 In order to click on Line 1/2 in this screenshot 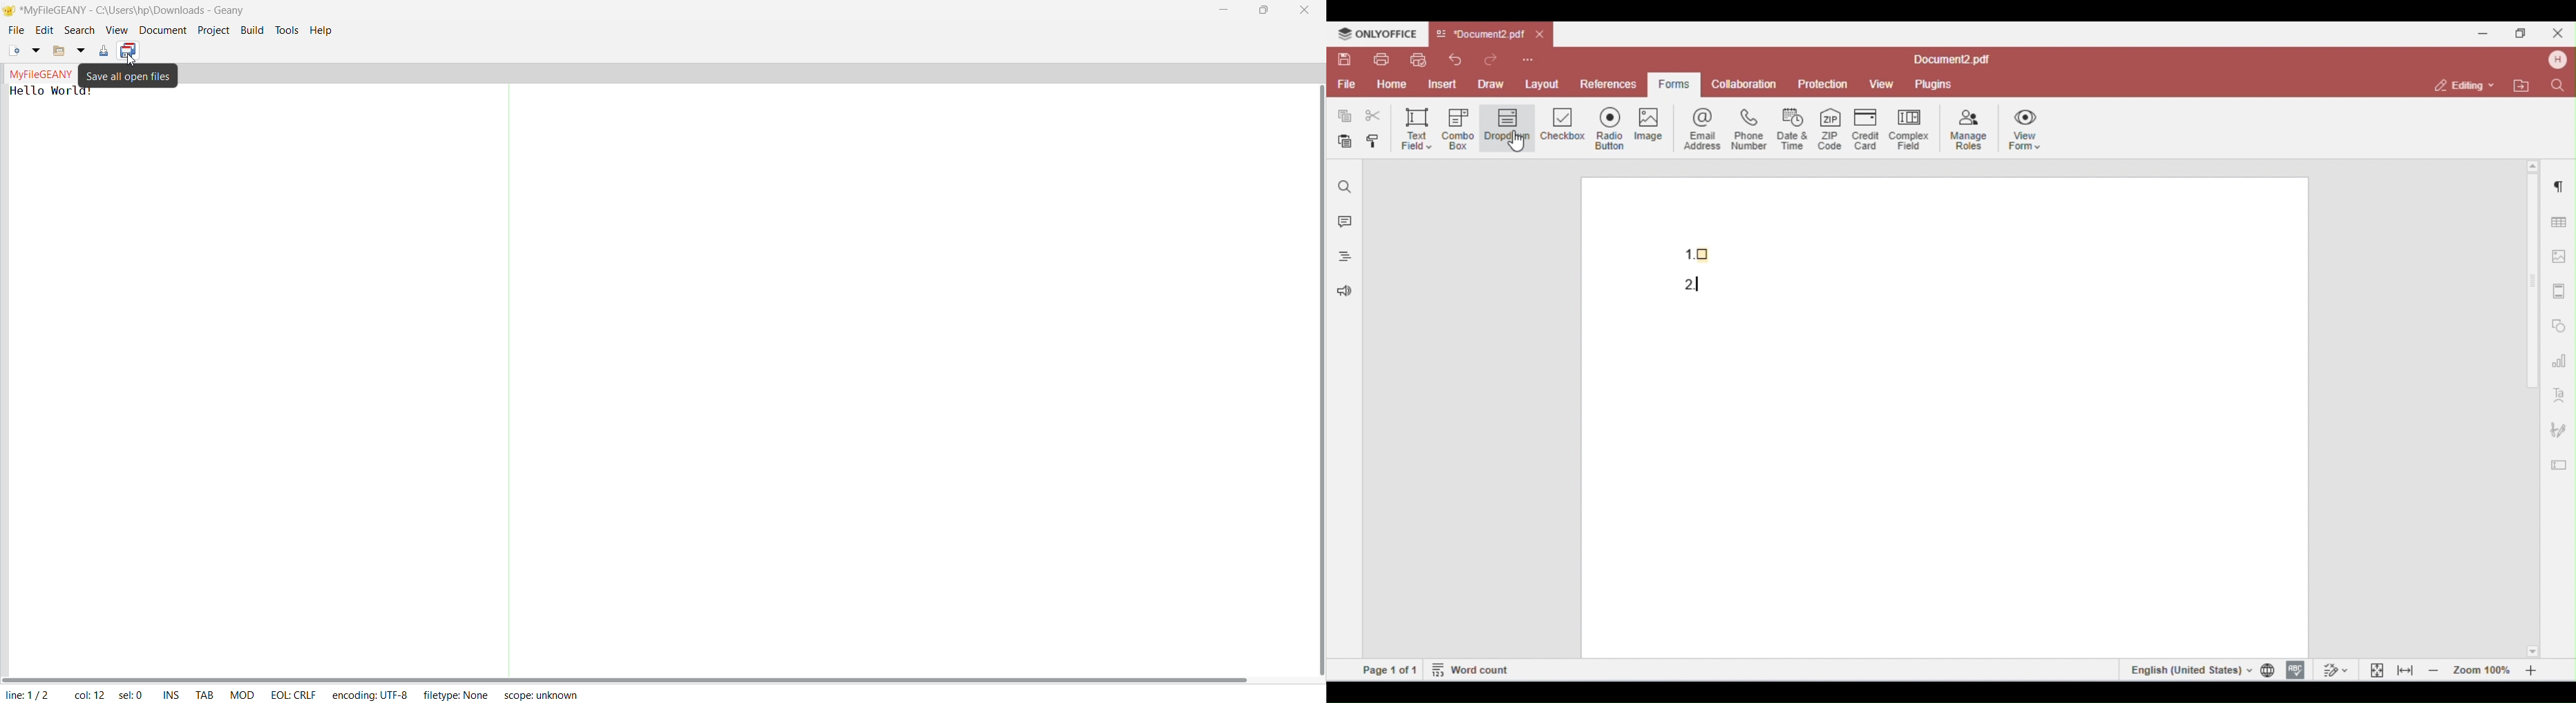, I will do `click(35, 693)`.